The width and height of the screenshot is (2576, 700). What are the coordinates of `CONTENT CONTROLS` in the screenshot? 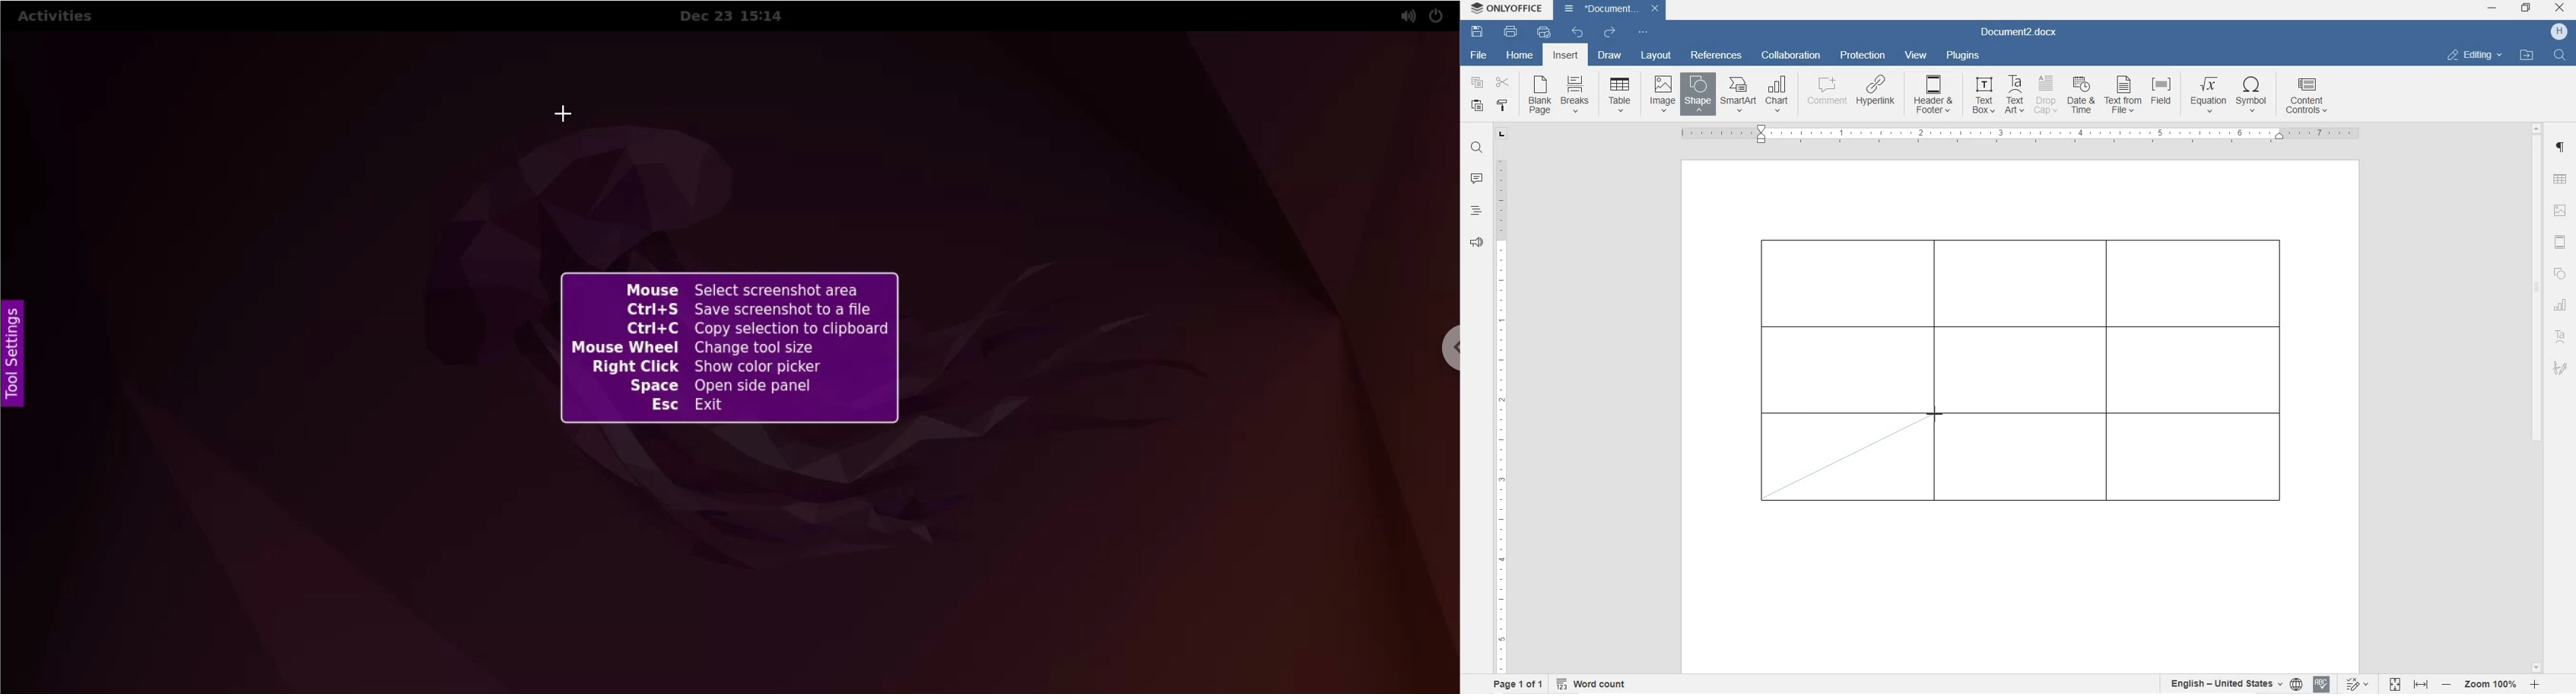 It's located at (2305, 98).